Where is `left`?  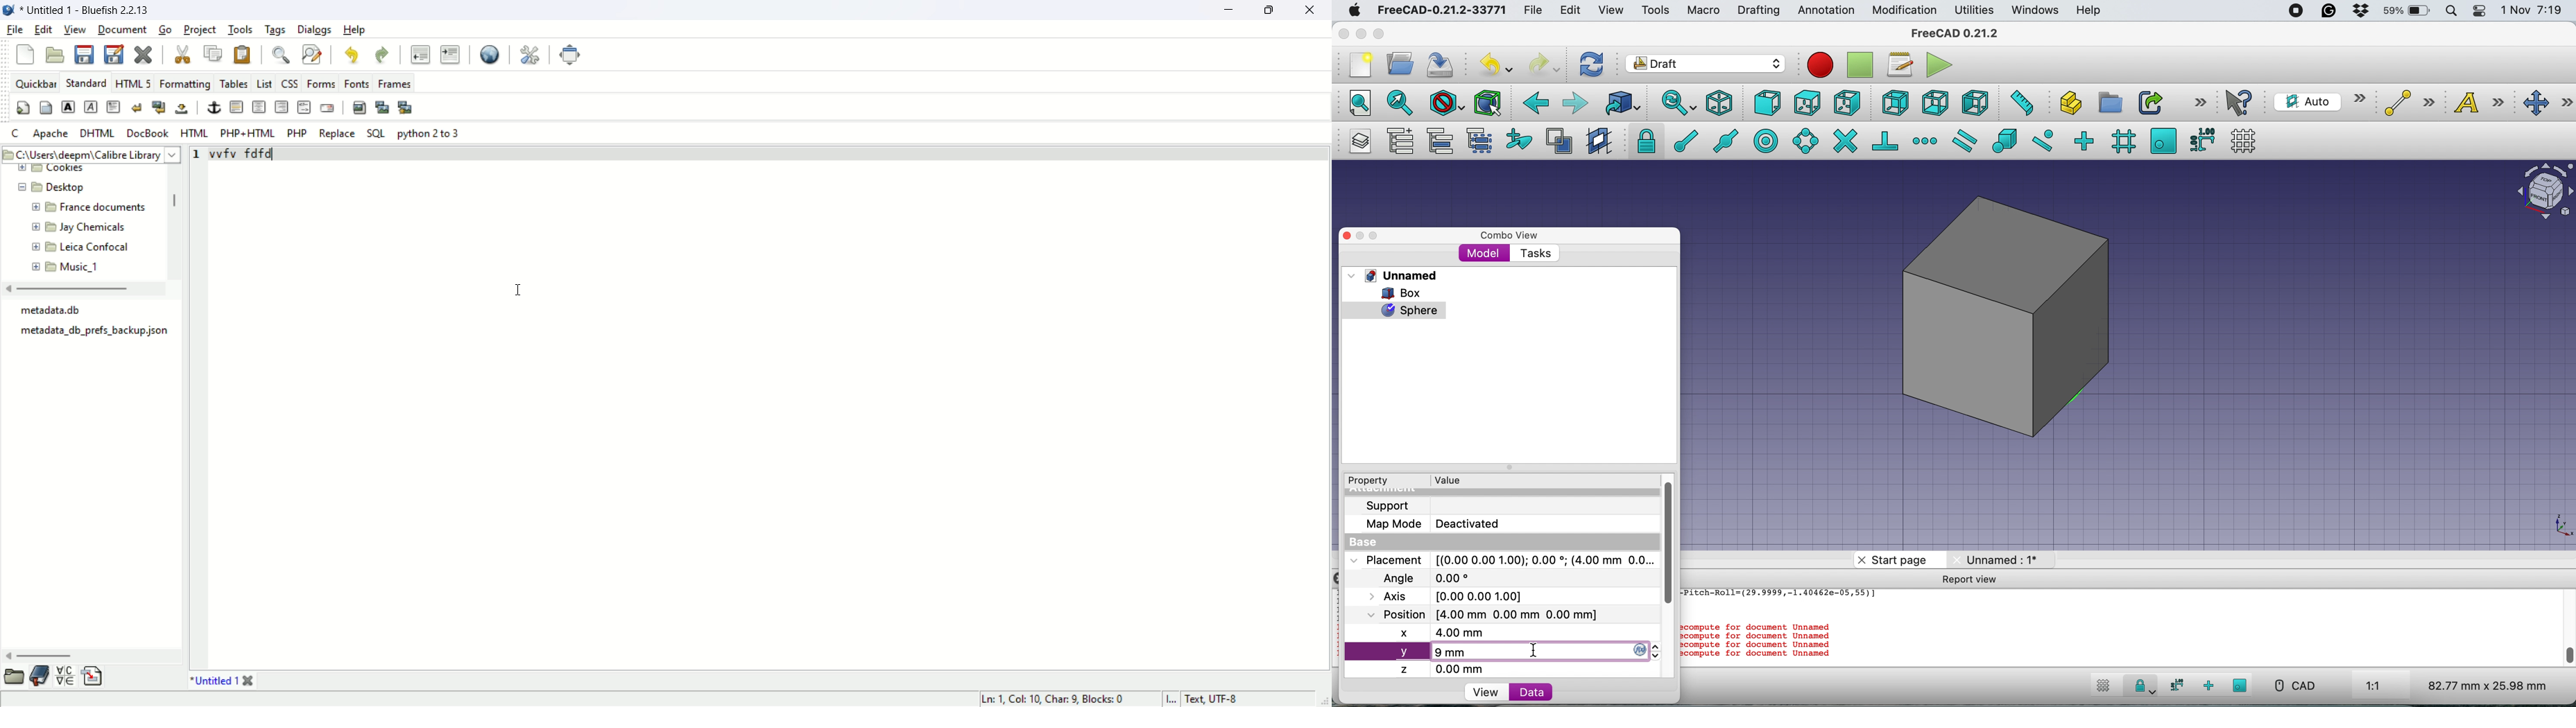 left is located at coordinates (1974, 103).